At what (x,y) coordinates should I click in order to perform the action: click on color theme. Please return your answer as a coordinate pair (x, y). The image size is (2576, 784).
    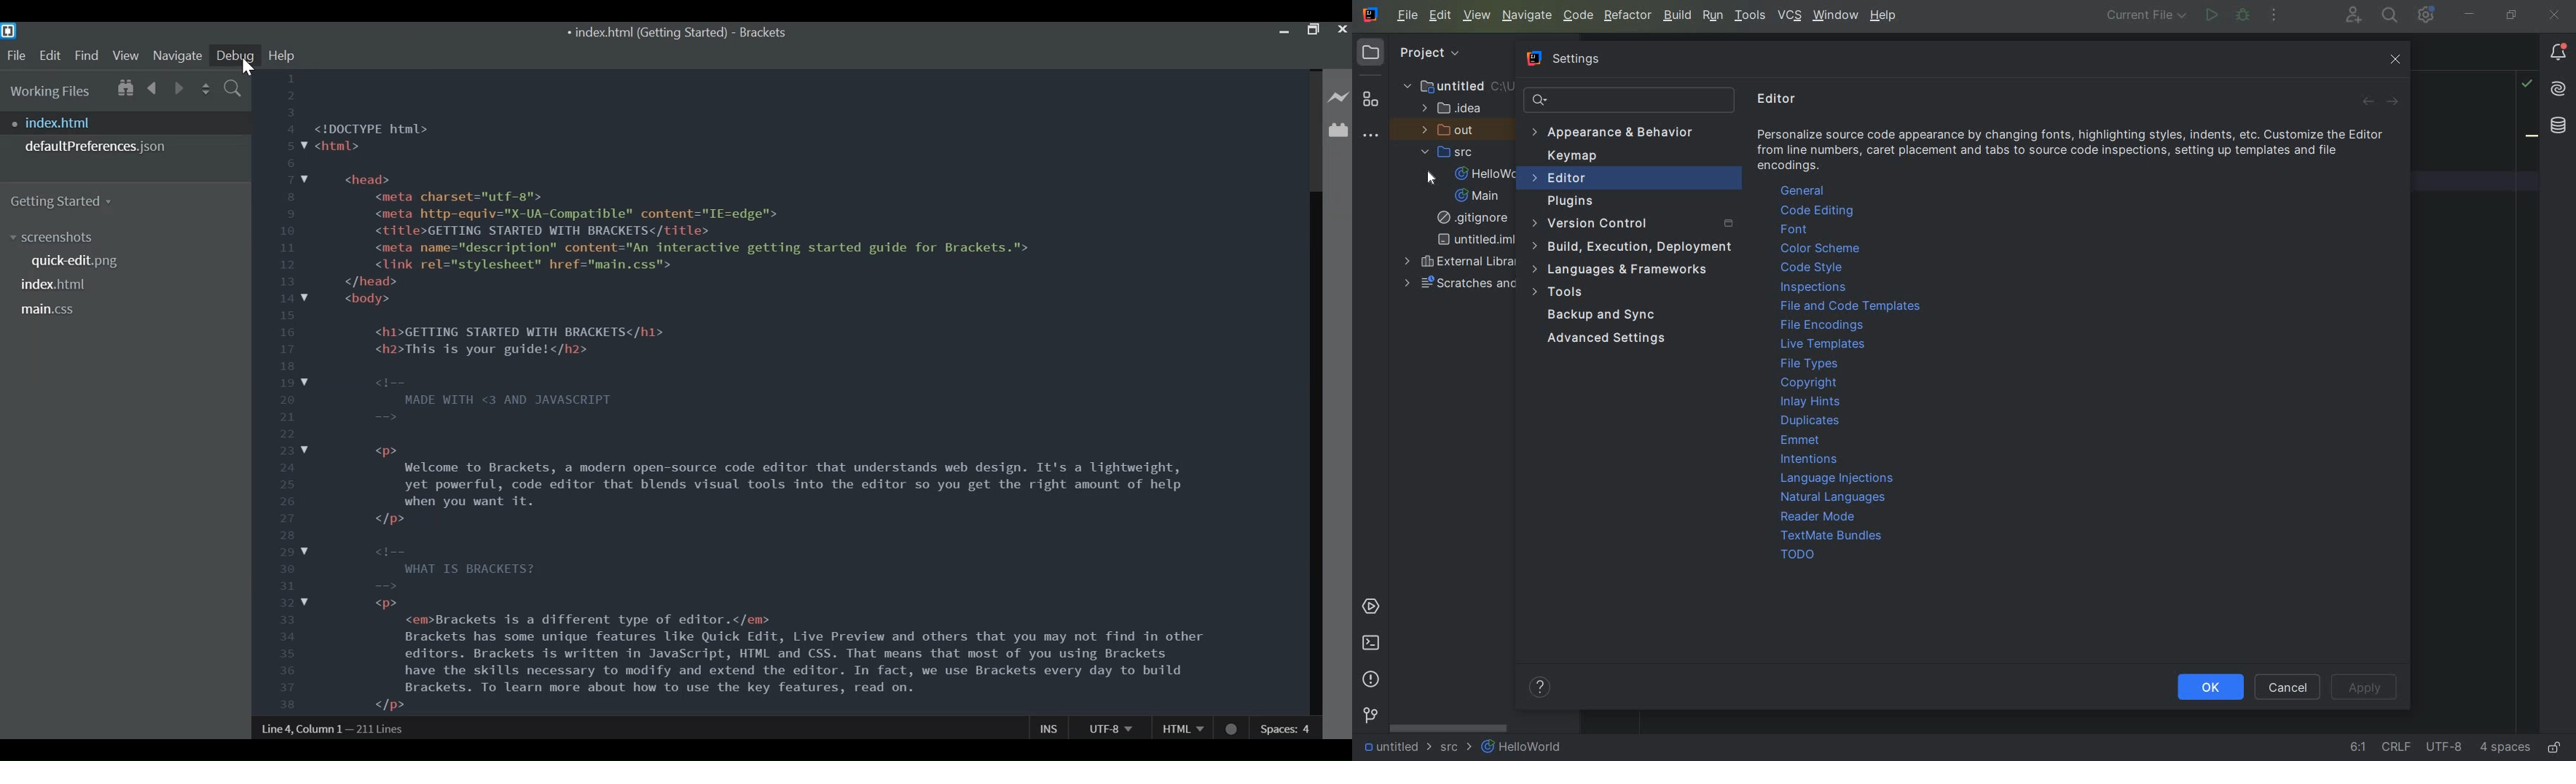
    Looking at the image, I should click on (1821, 249).